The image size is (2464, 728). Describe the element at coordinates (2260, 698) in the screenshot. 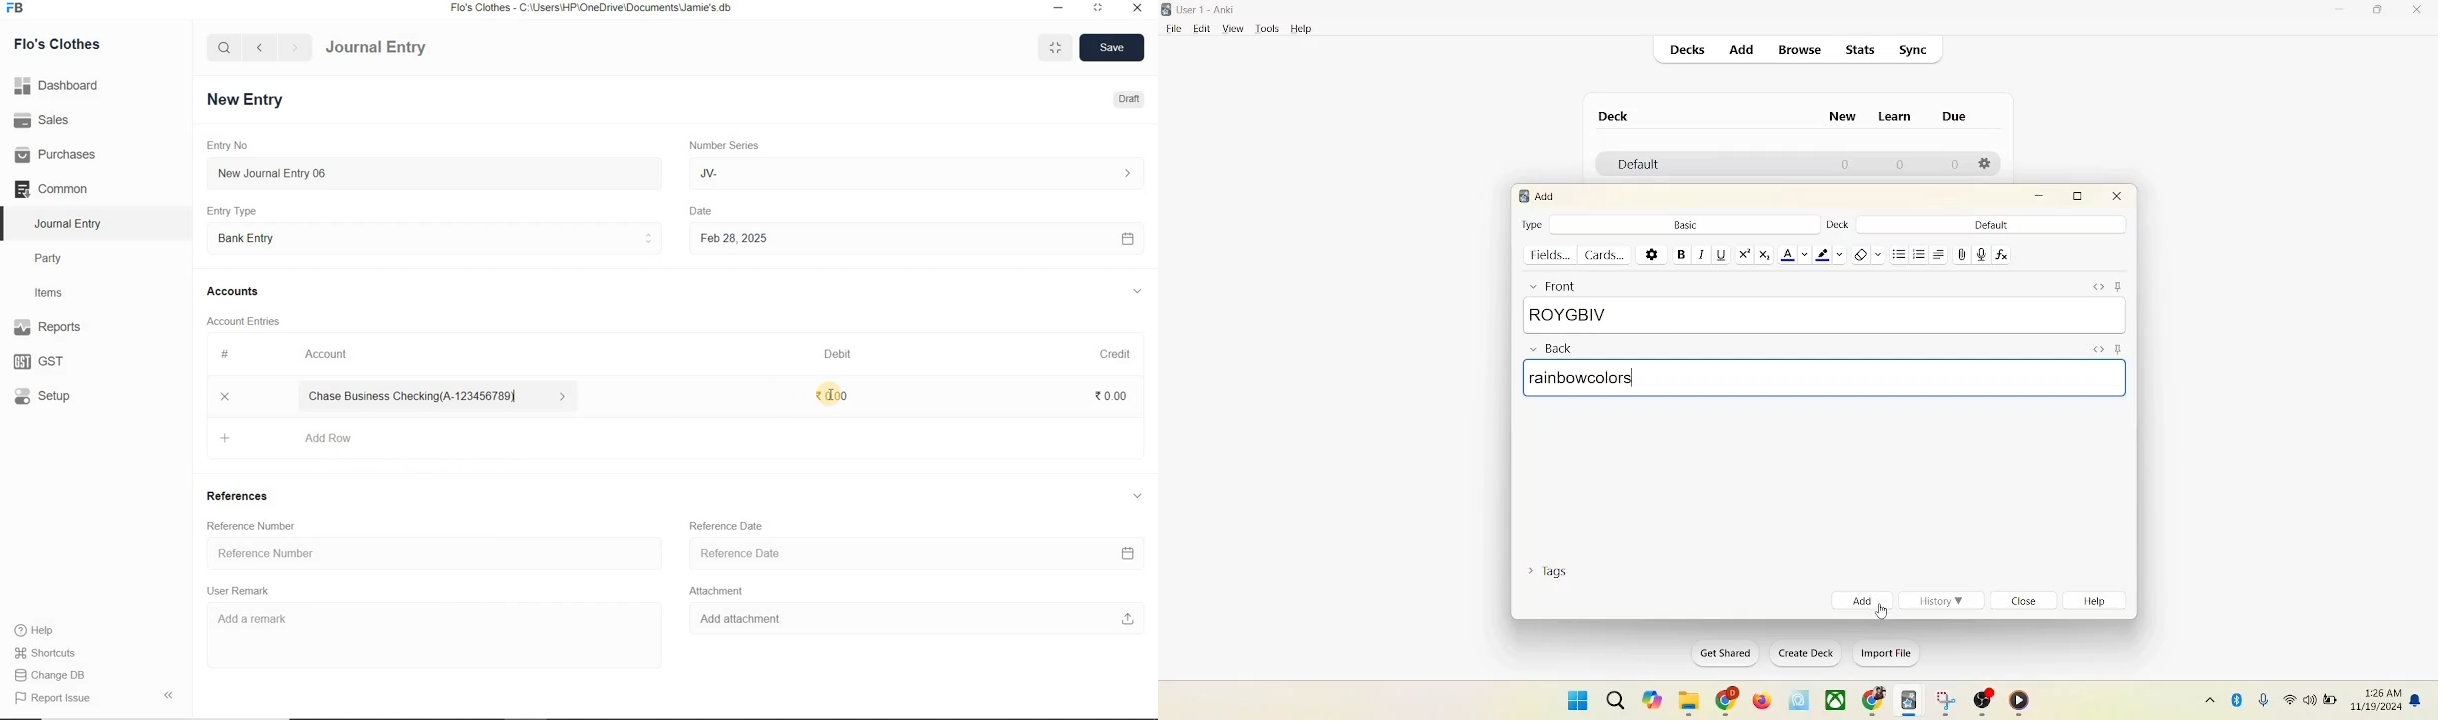

I see `microphone` at that location.